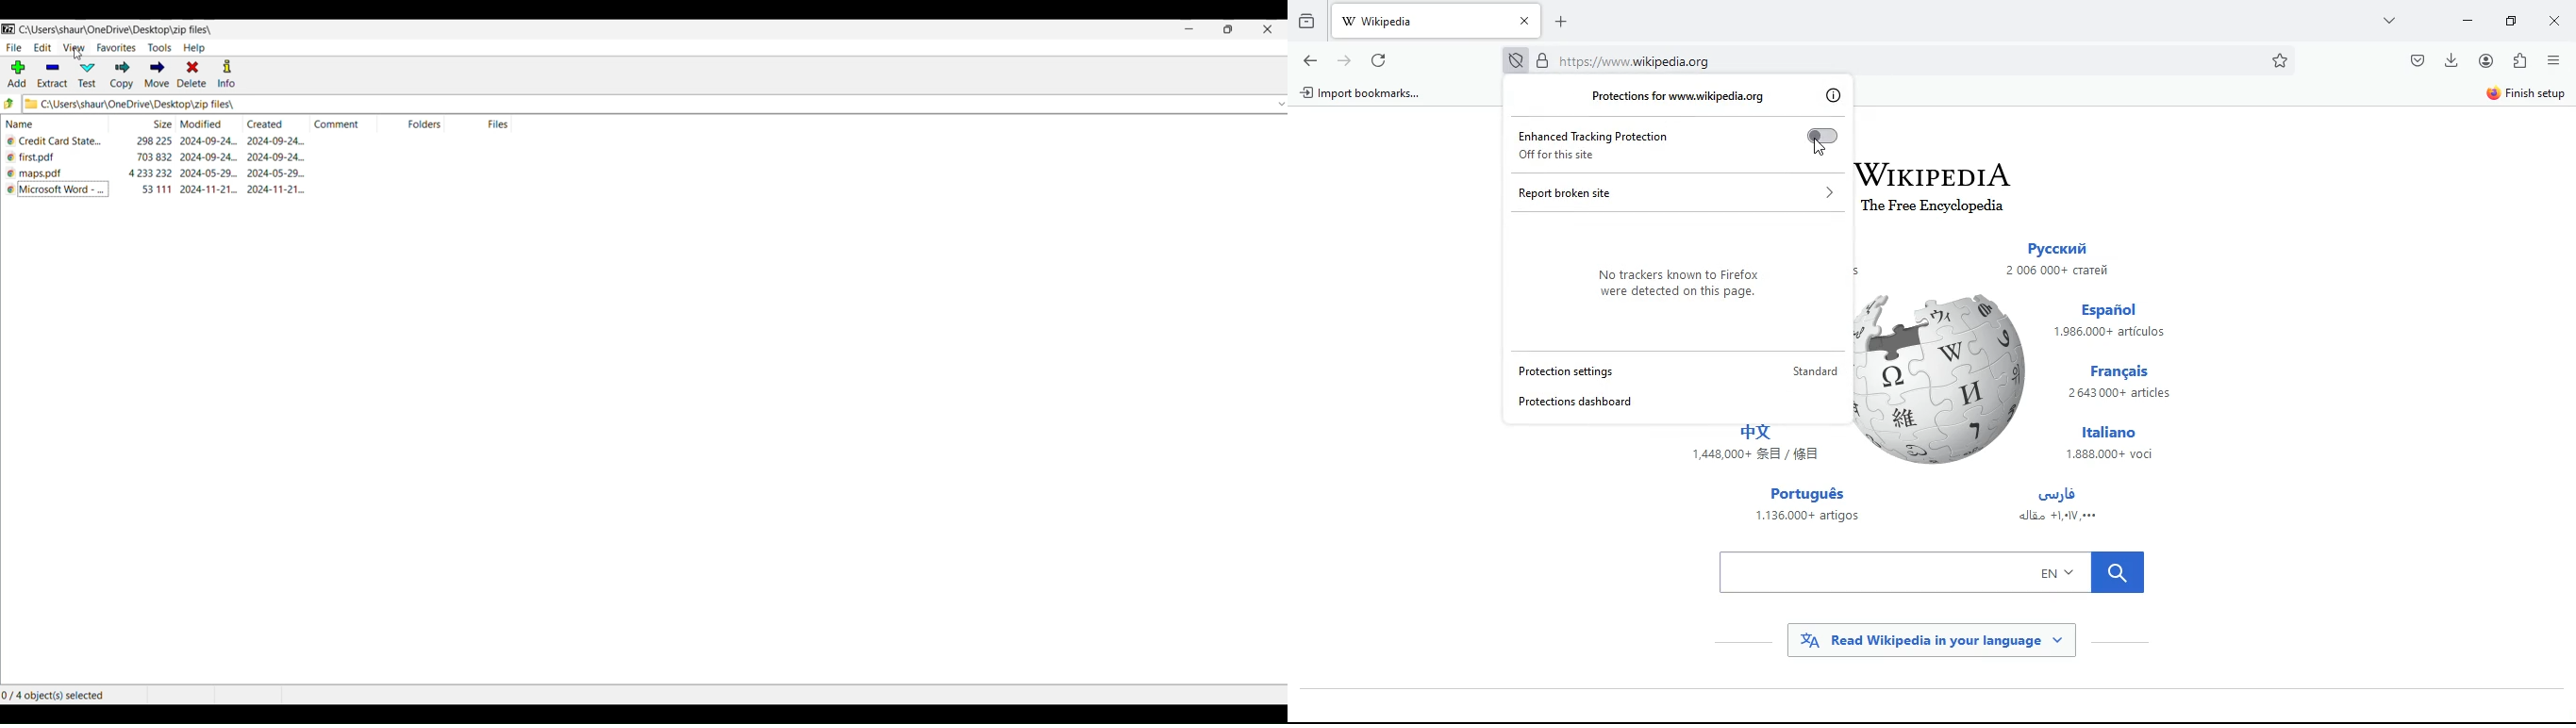 Image resolution: width=2576 pixels, height=728 pixels. Describe the element at coordinates (62, 192) in the screenshot. I see `` at that location.